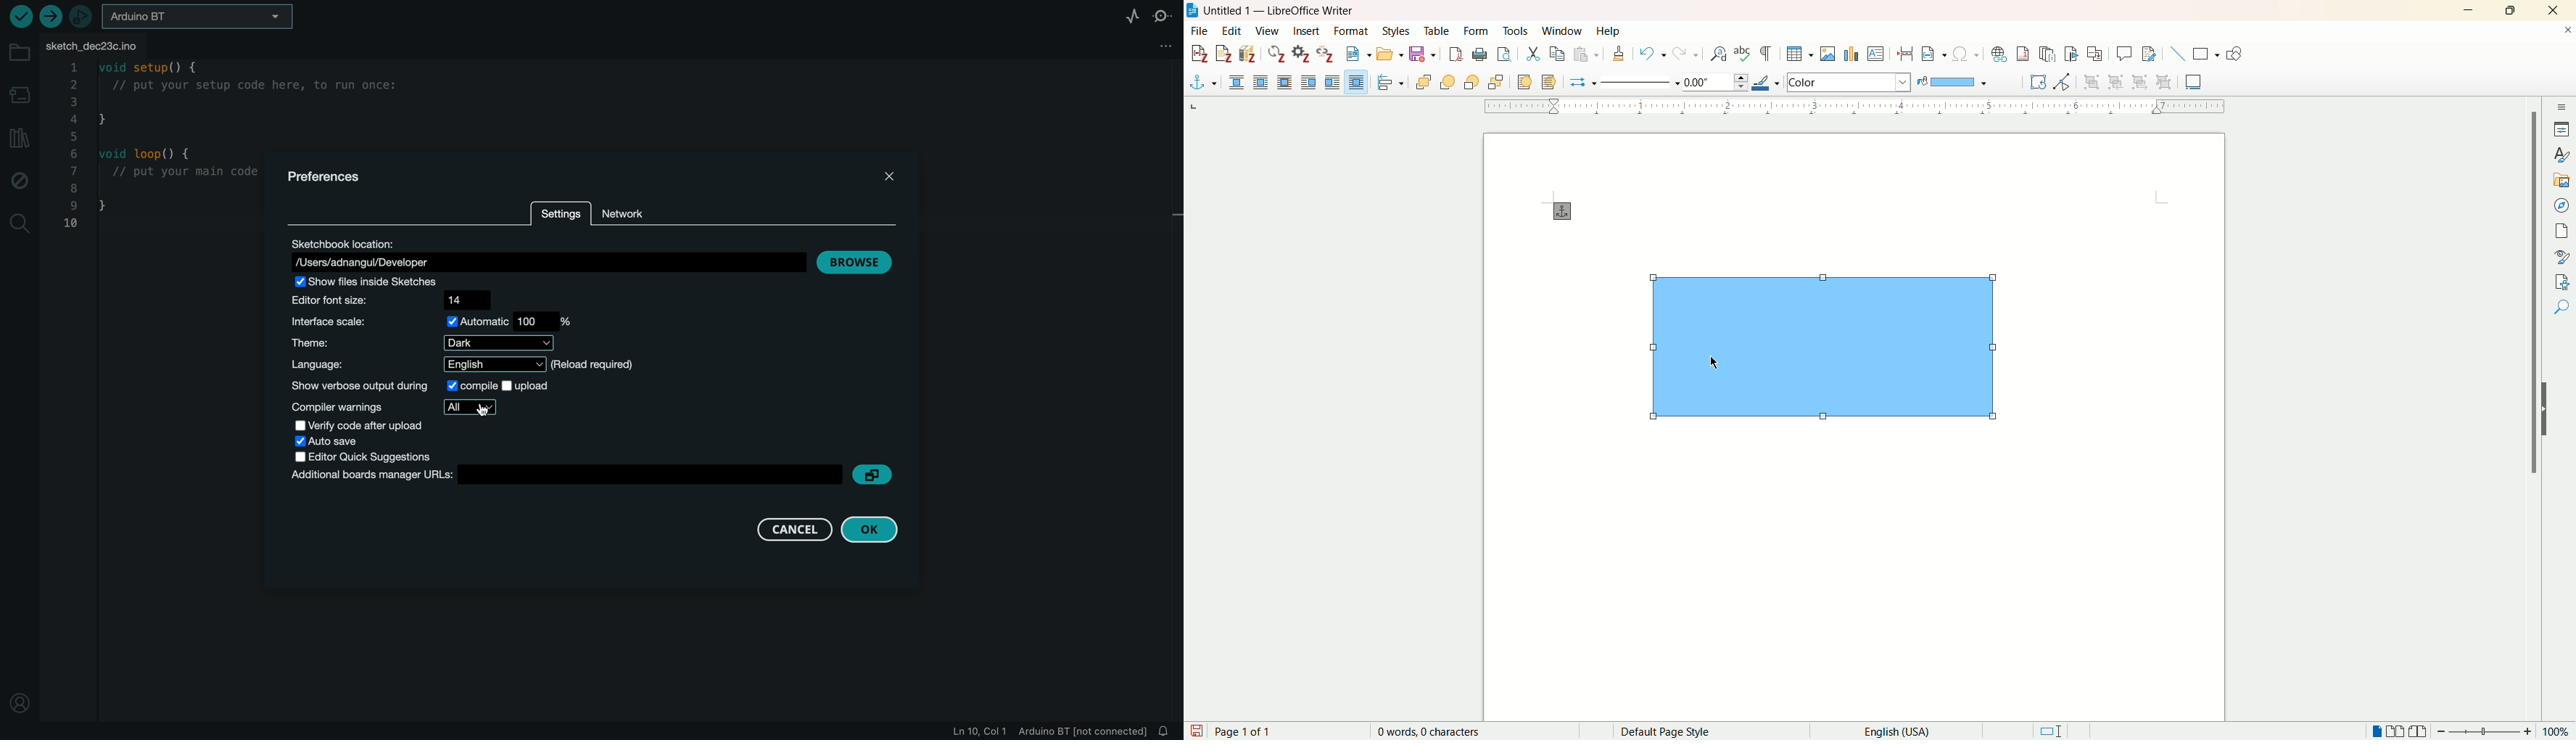  What do you see at coordinates (2419, 731) in the screenshot?
I see `book view` at bounding box center [2419, 731].